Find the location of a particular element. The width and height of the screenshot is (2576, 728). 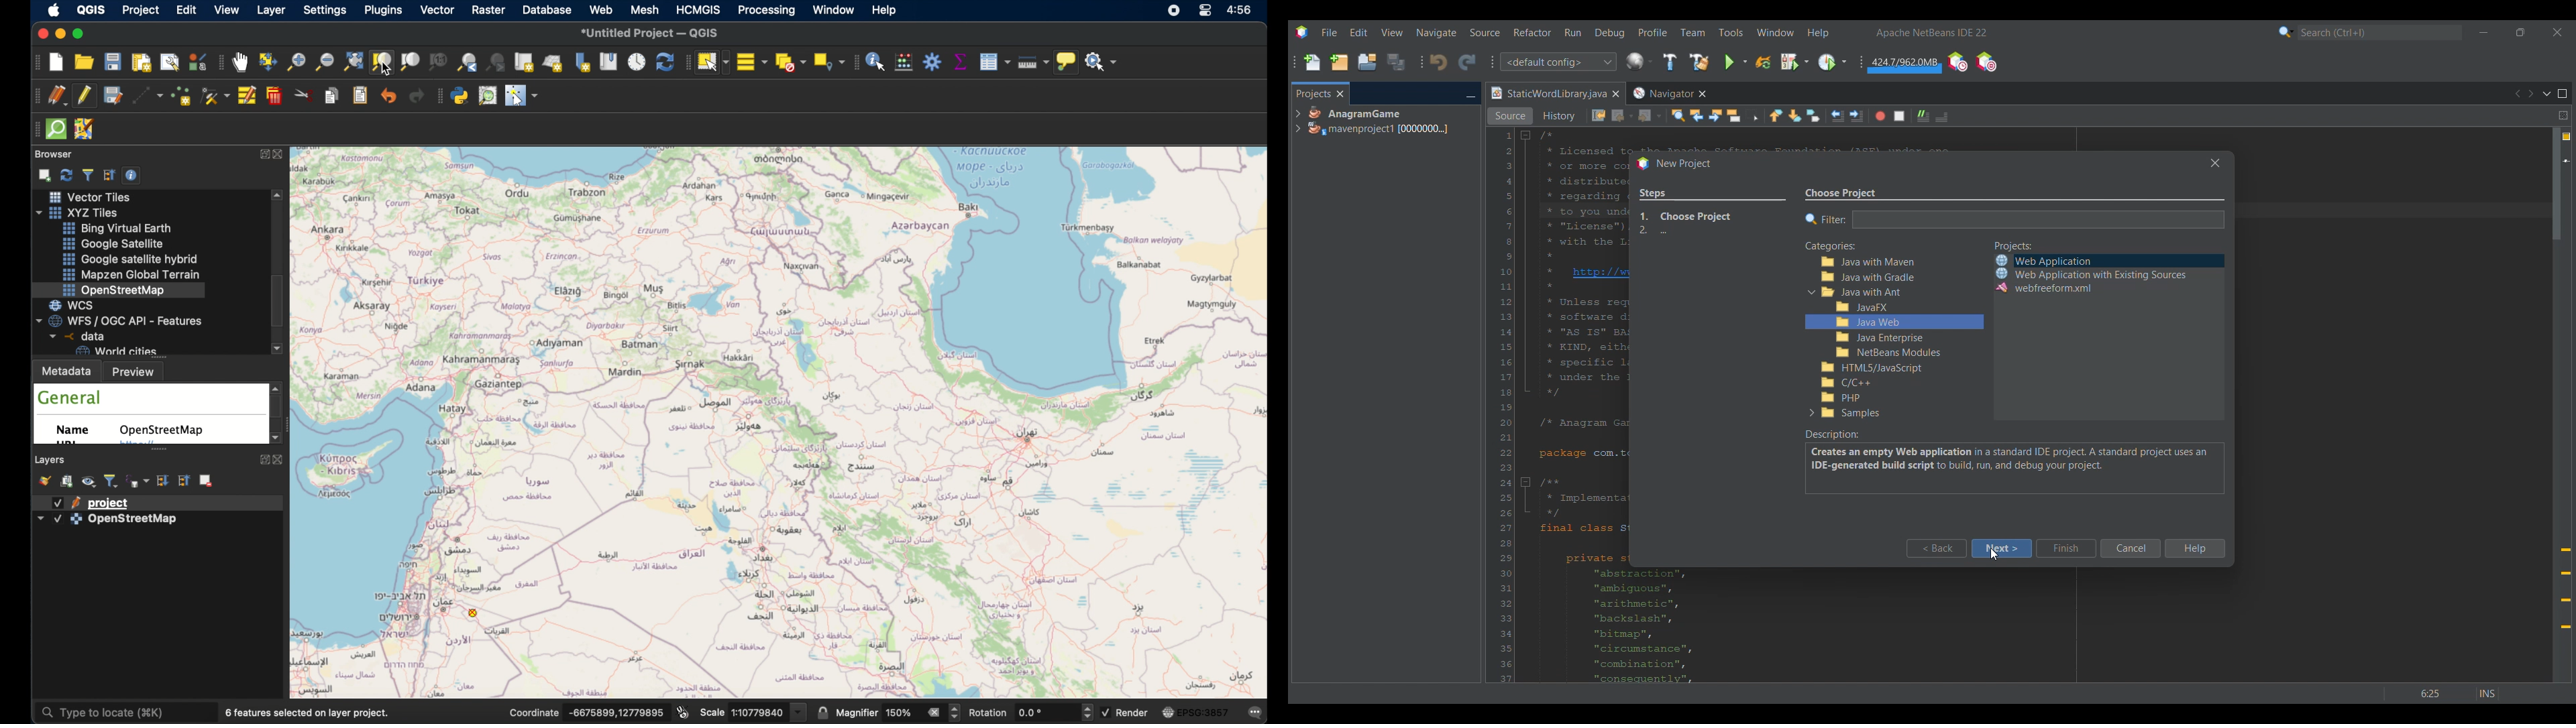

raster is located at coordinates (489, 9).